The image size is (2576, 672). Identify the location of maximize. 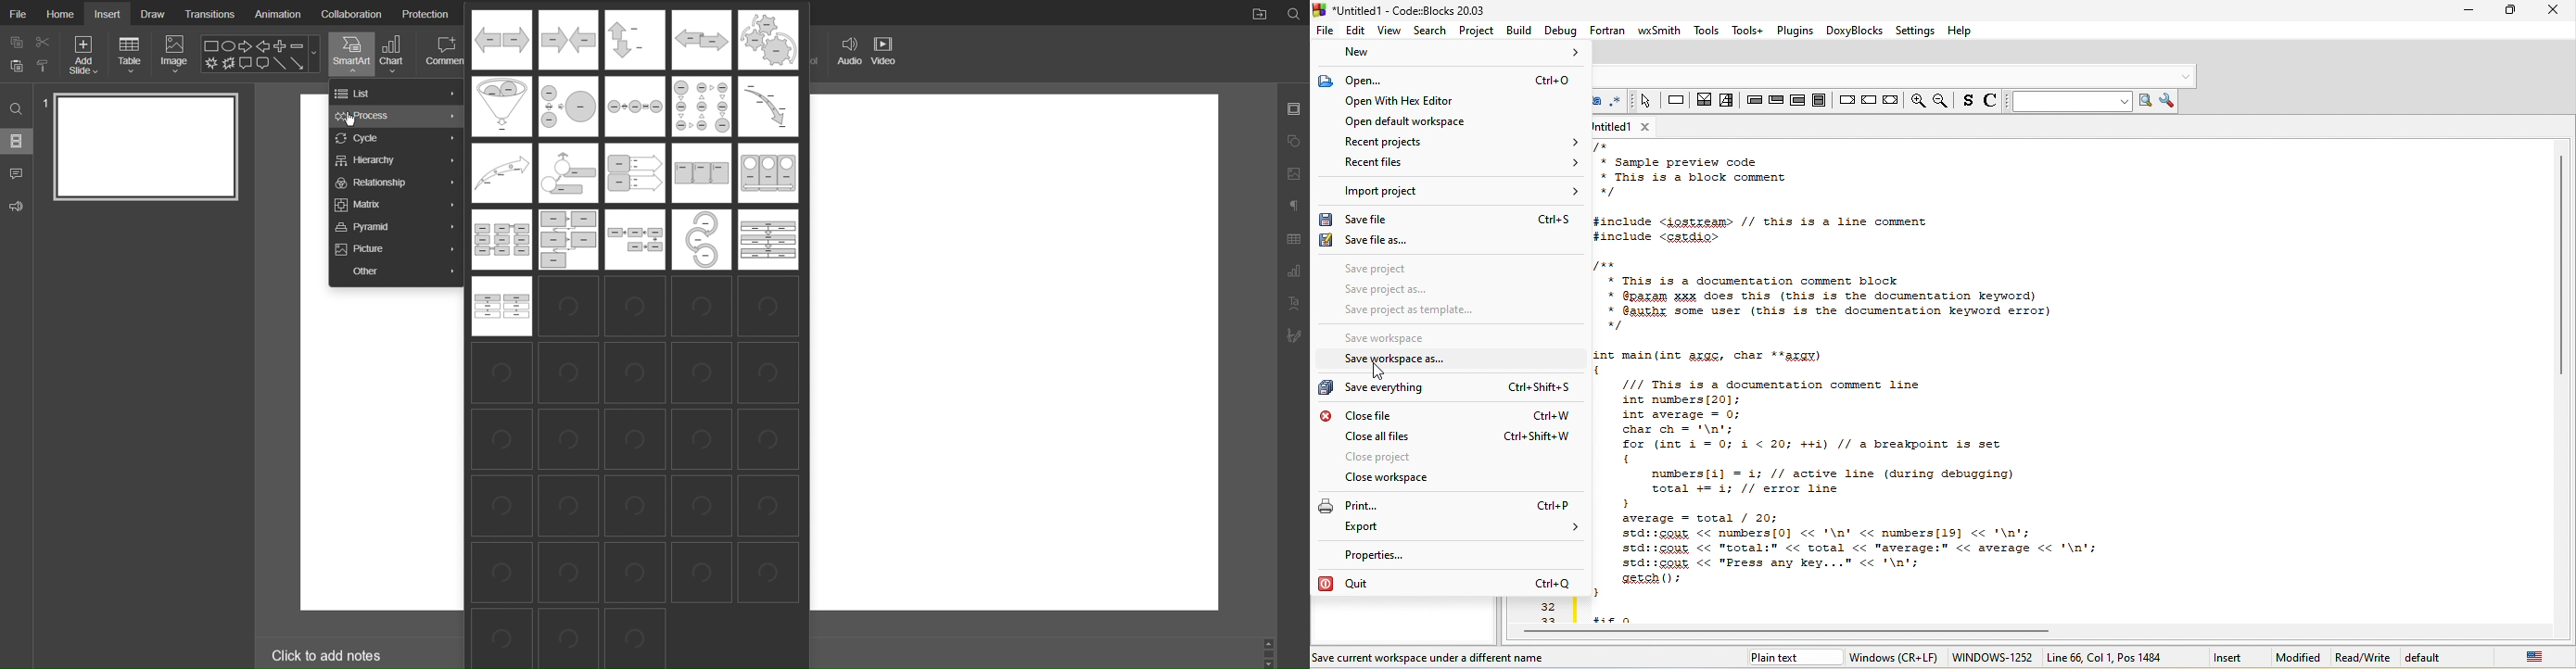
(2513, 8).